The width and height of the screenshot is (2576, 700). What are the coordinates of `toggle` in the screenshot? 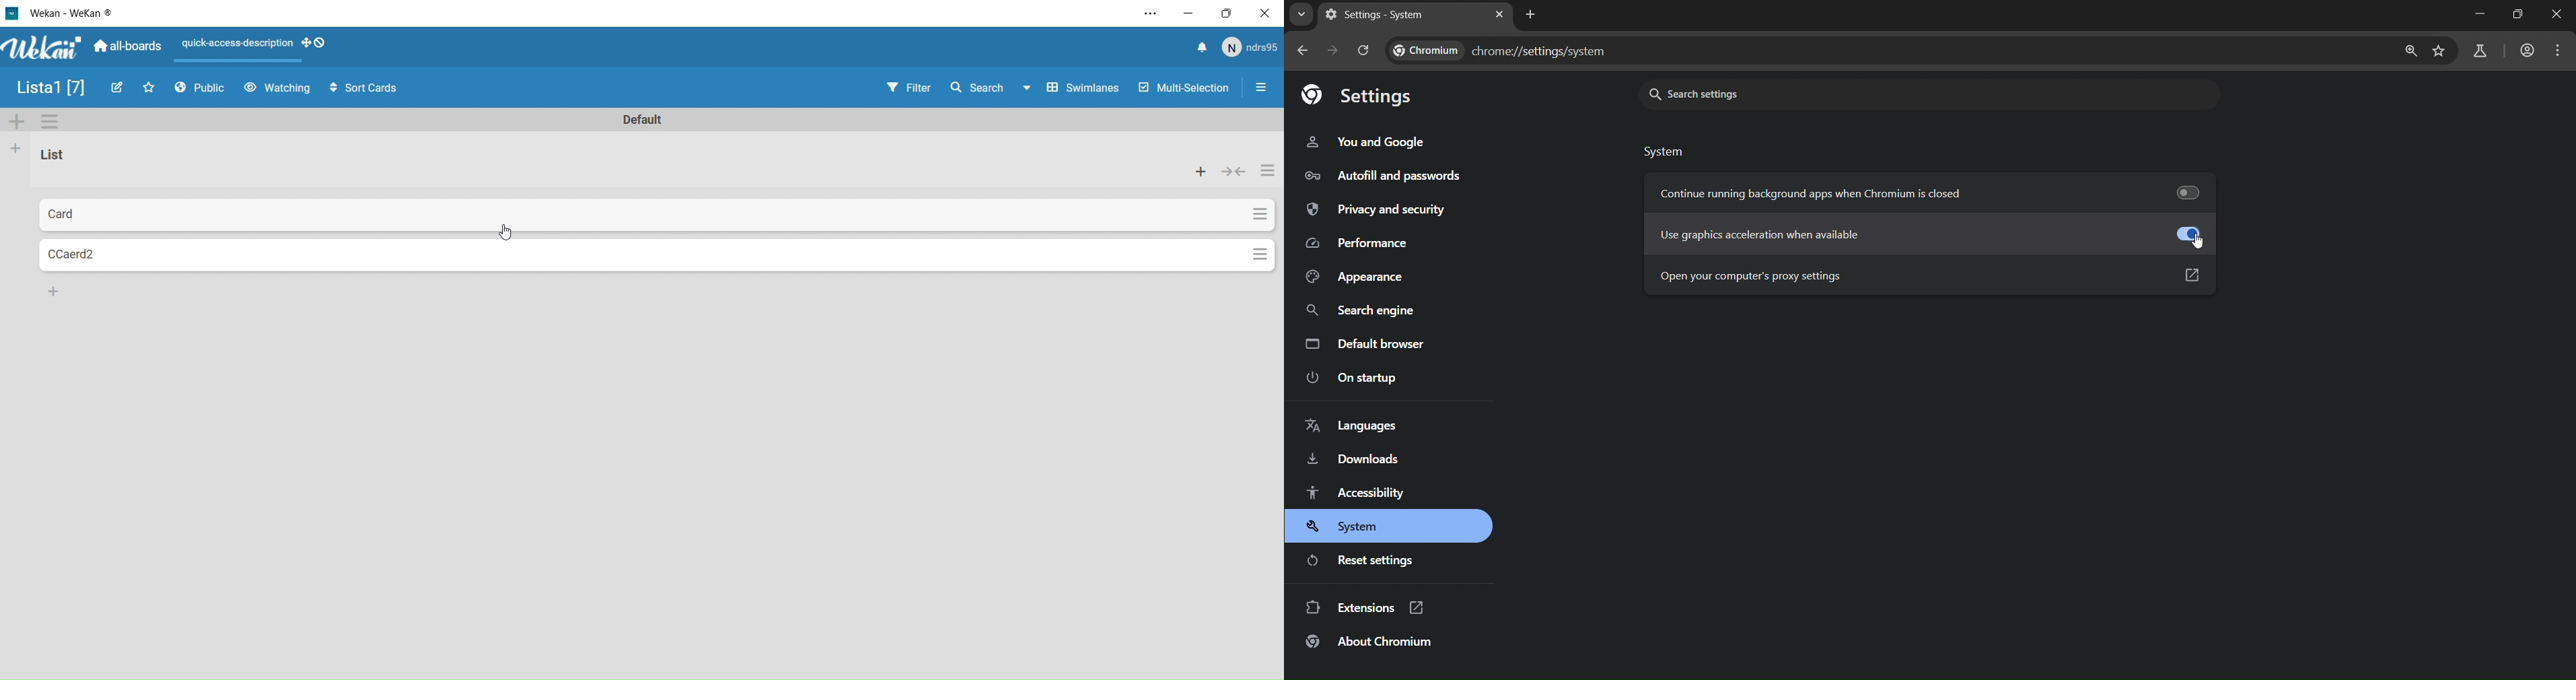 It's located at (2188, 191).